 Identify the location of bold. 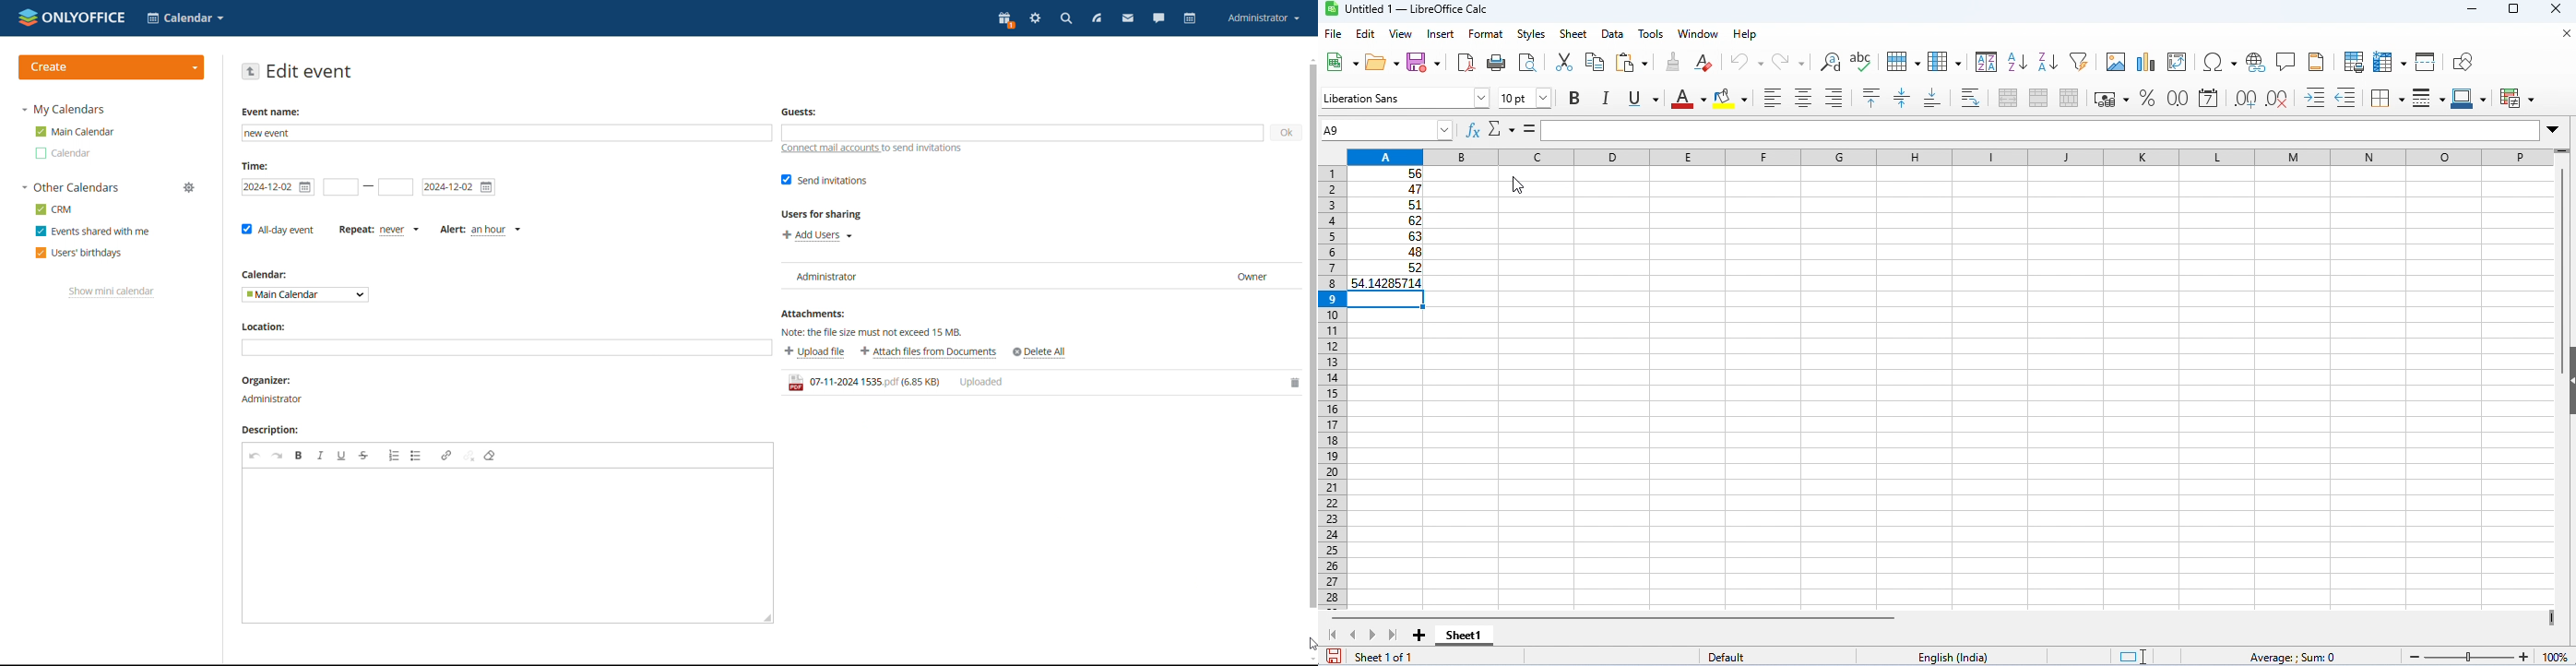
(1574, 99).